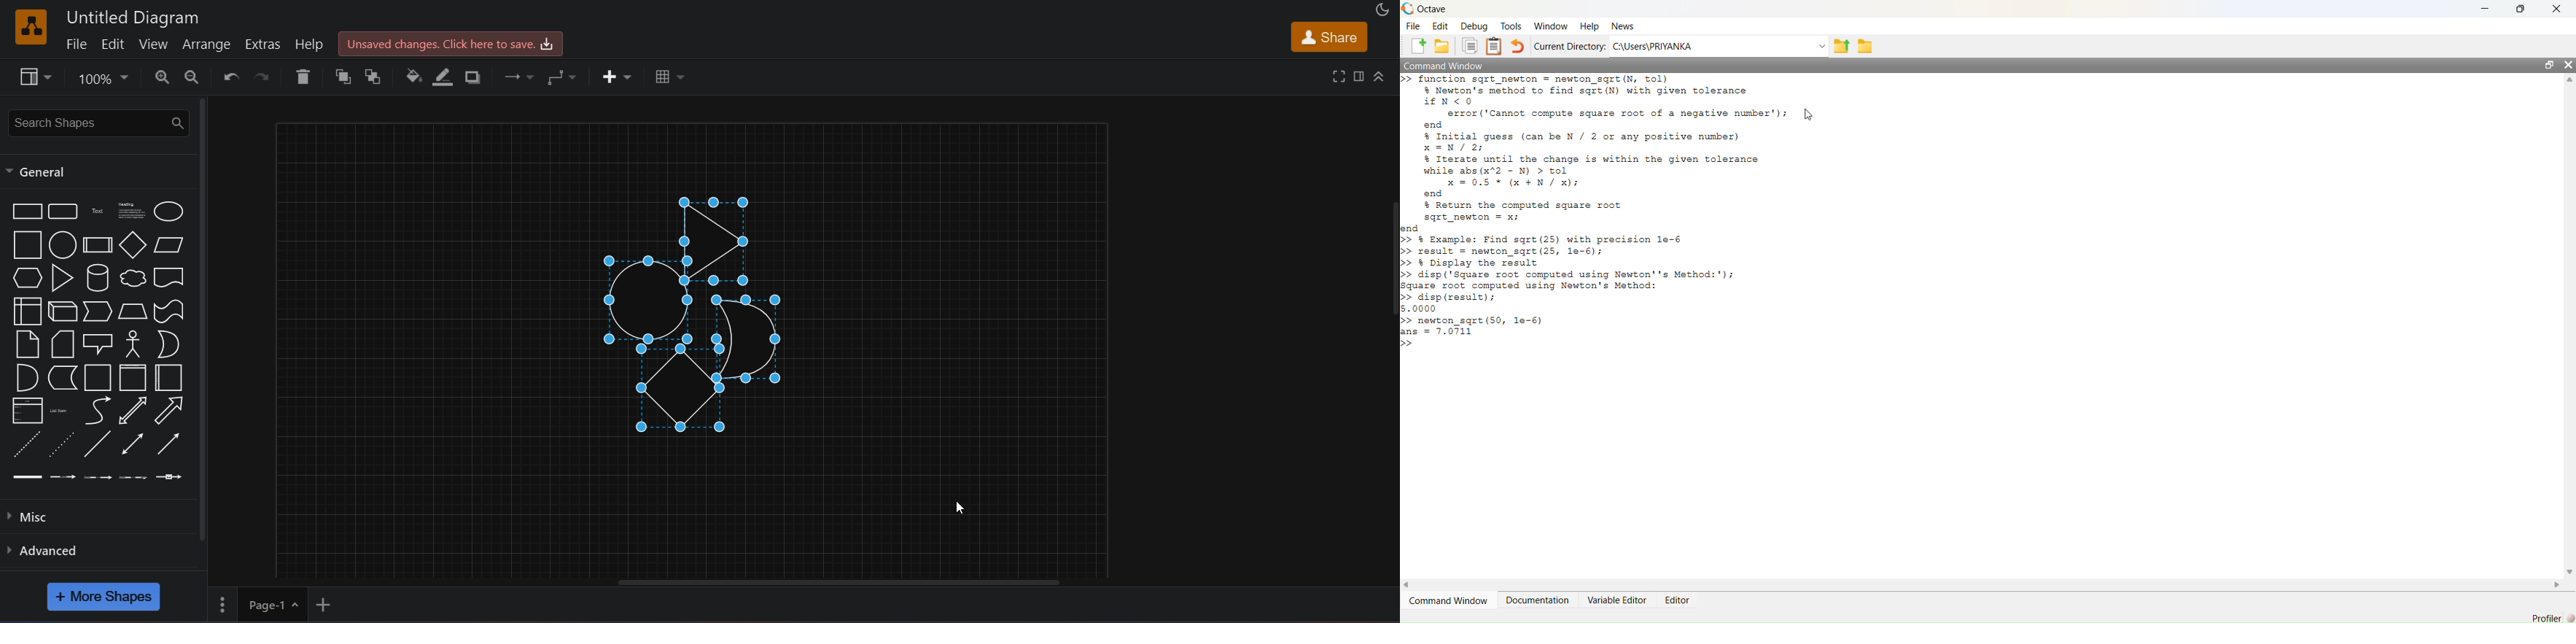 The height and width of the screenshot is (644, 2576). I want to click on callout, so click(97, 342).